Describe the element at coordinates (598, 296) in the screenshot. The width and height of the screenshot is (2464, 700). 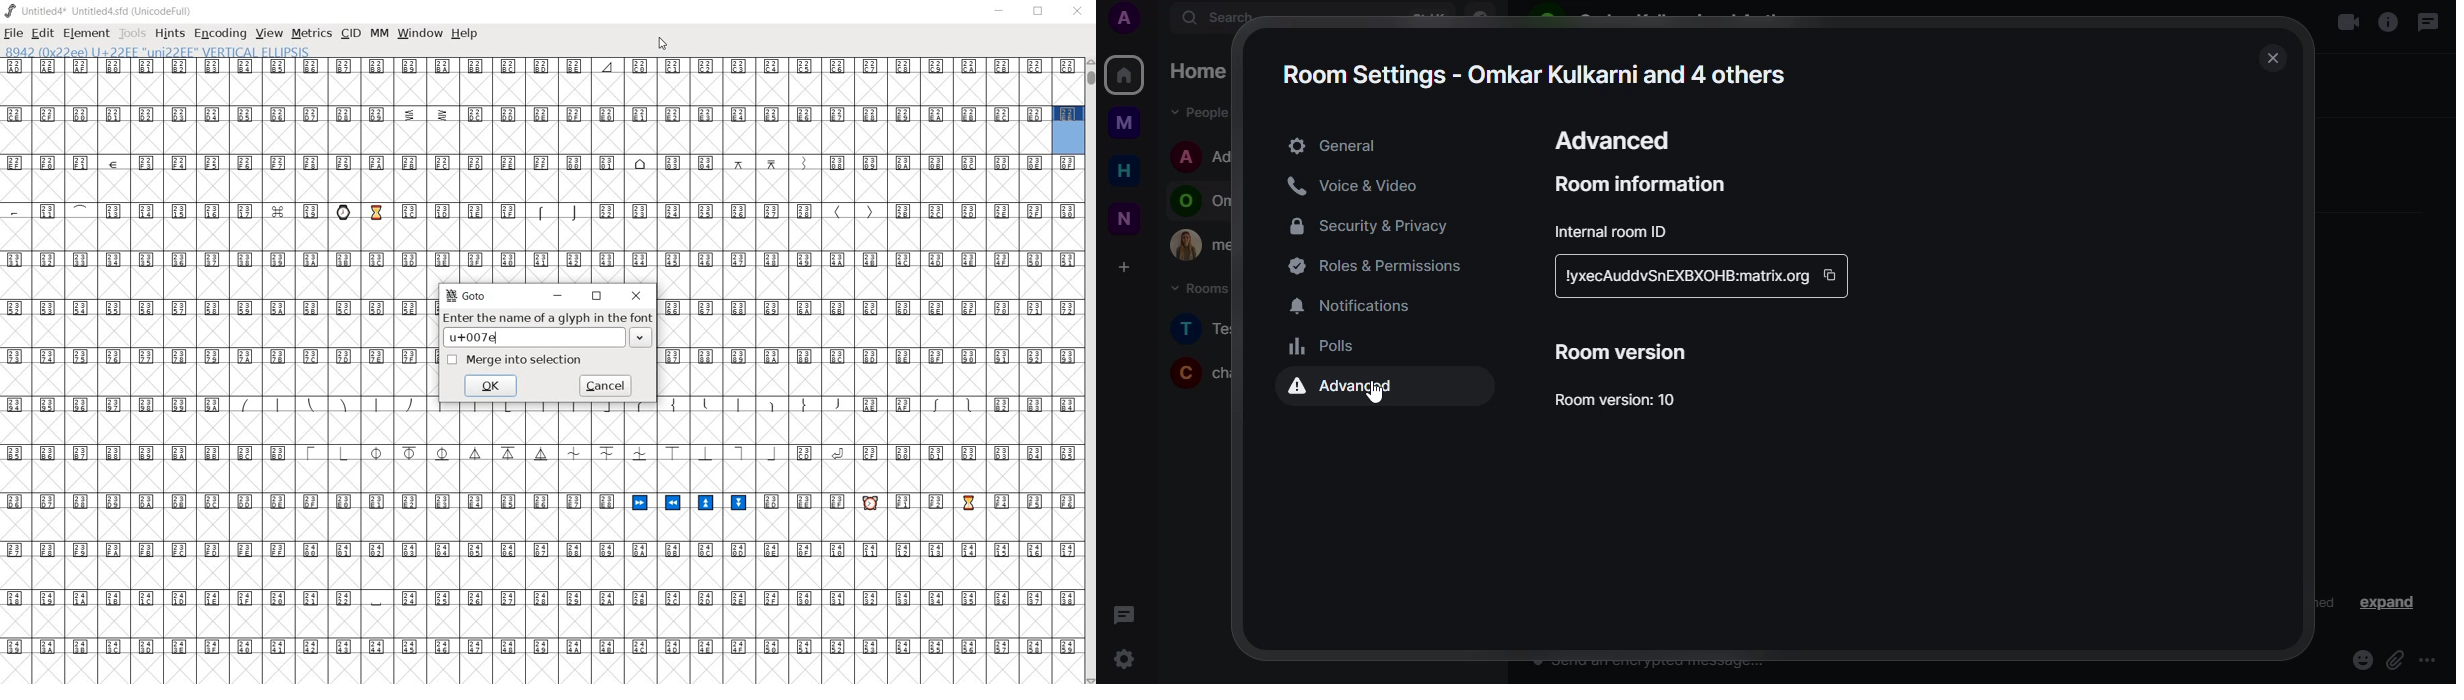
I see `restore` at that location.